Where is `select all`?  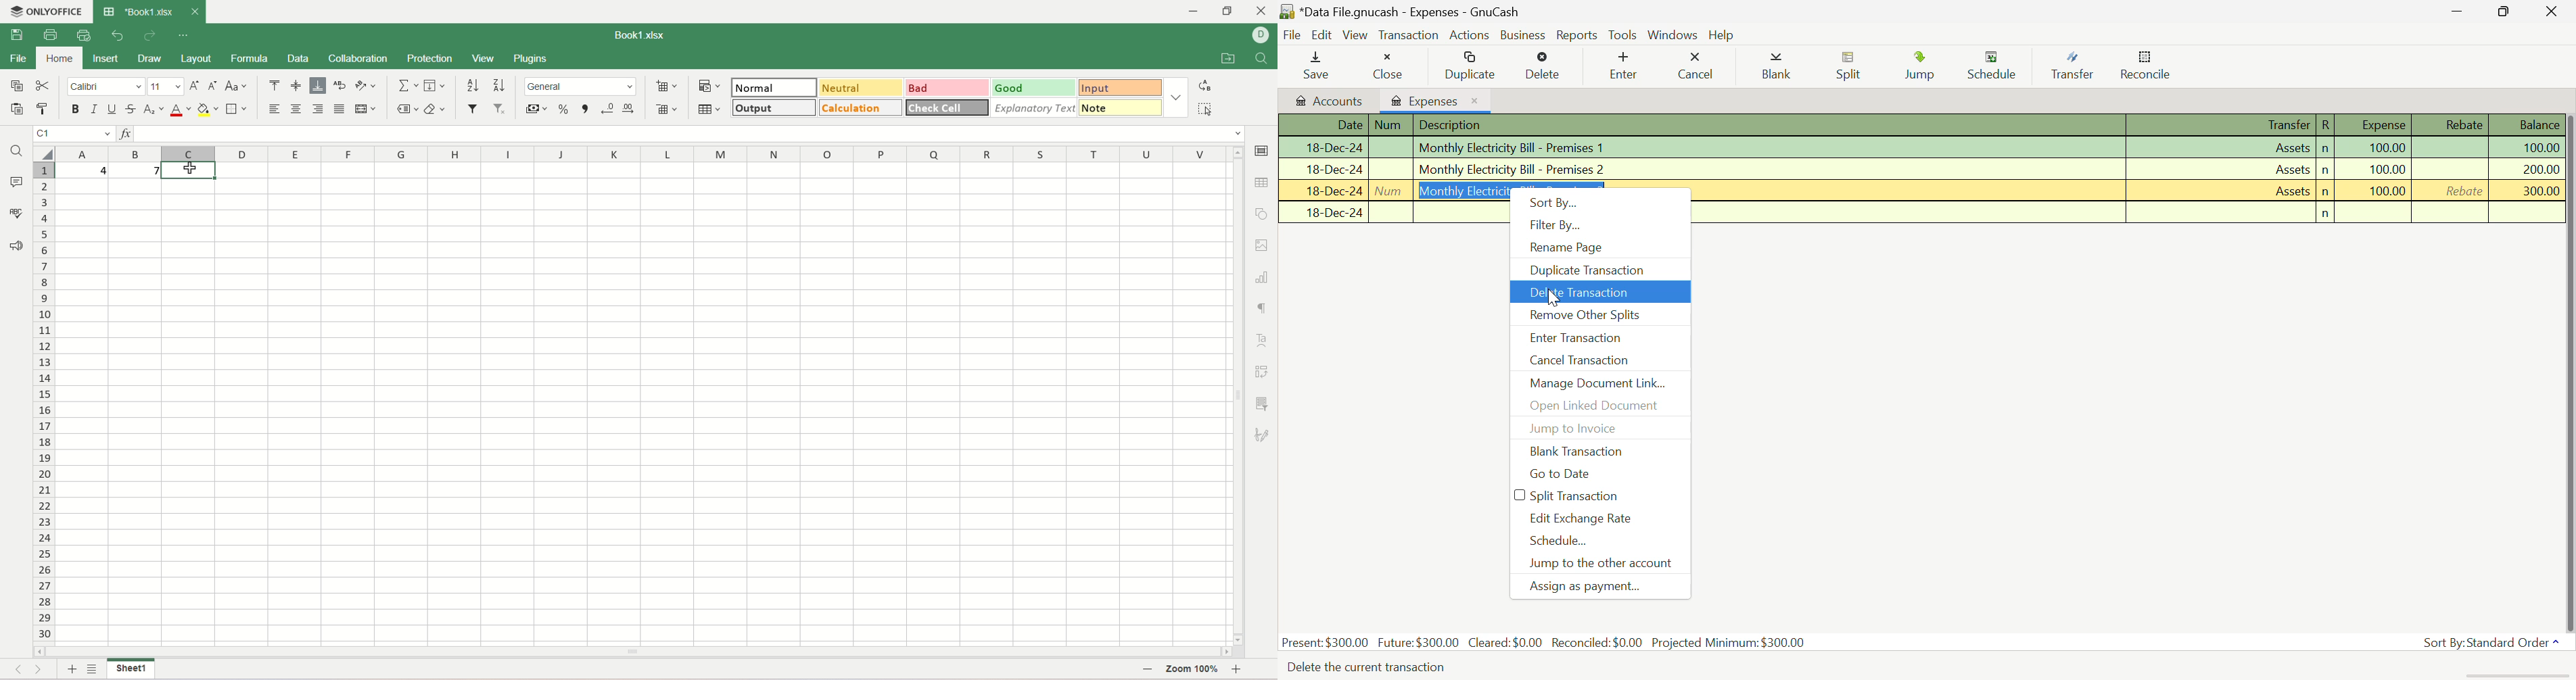 select all is located at coordinates (45, 153).